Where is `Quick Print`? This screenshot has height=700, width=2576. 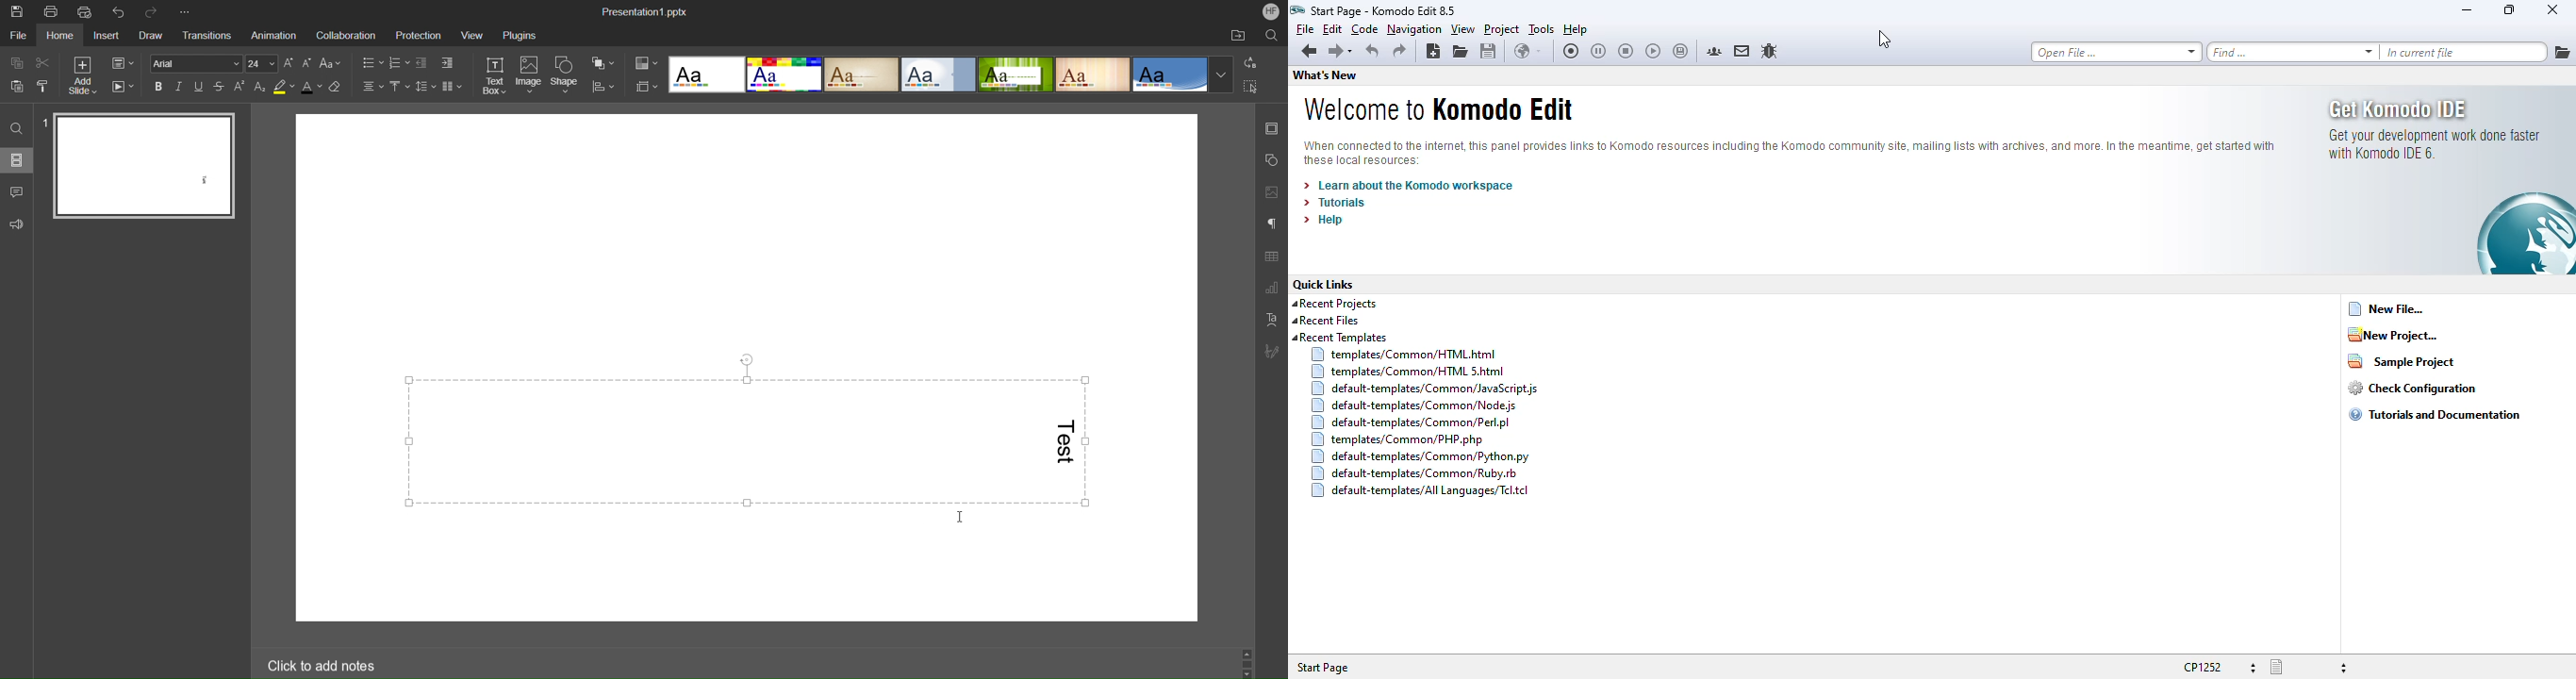
Quick Print is located at coordinates (87, 11).